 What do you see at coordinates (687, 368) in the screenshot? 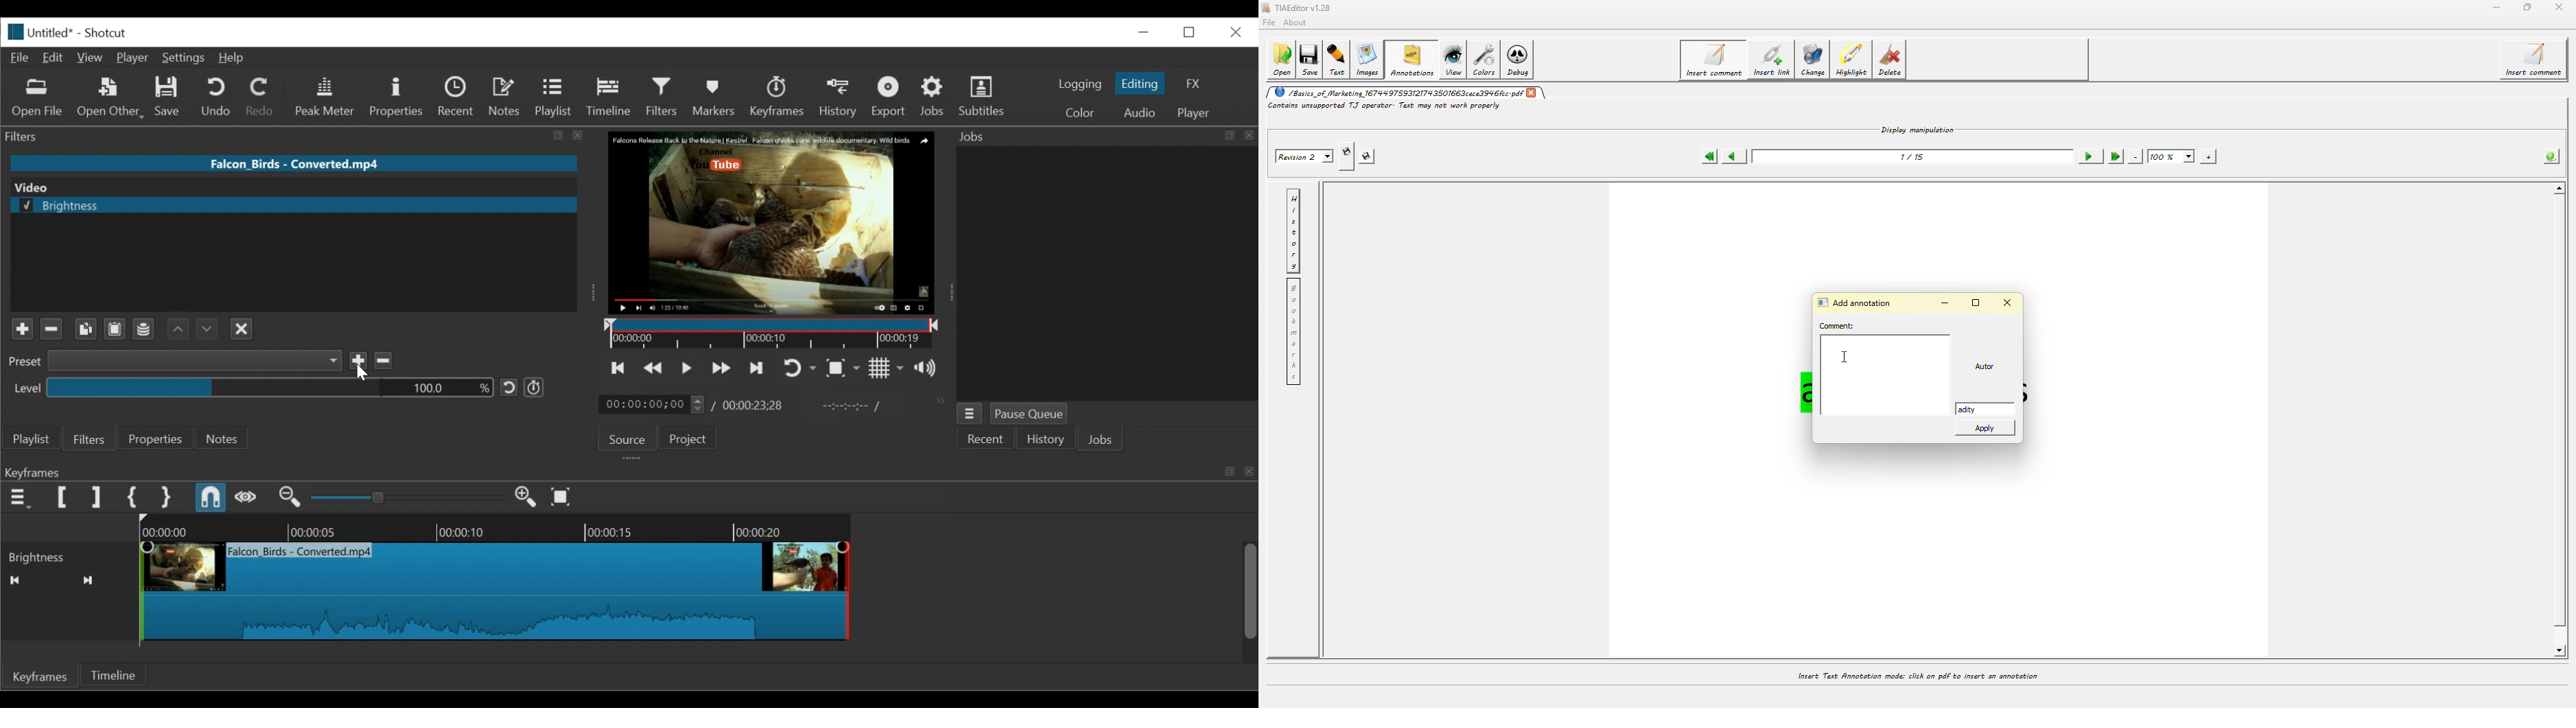
I see `Toggle play or pause (space)` at bounding box center [687, 368].